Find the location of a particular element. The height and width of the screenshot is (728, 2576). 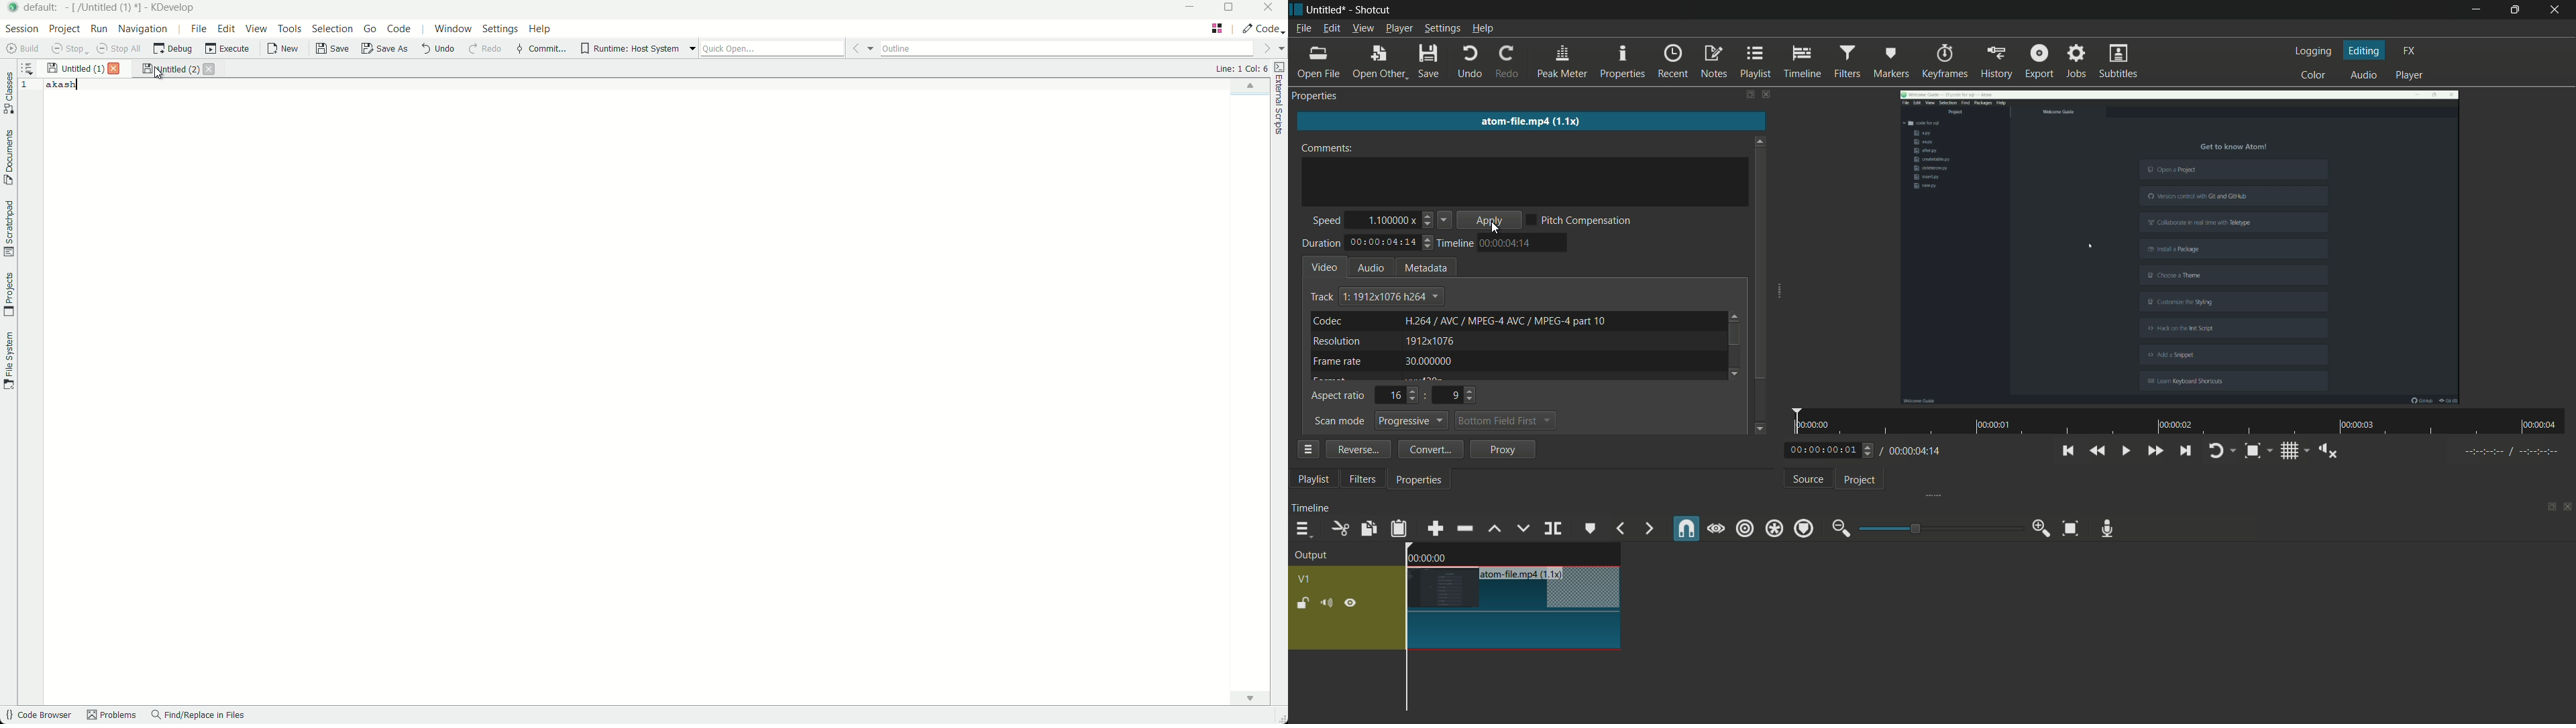

filters is located at coordinates (1847, 61).